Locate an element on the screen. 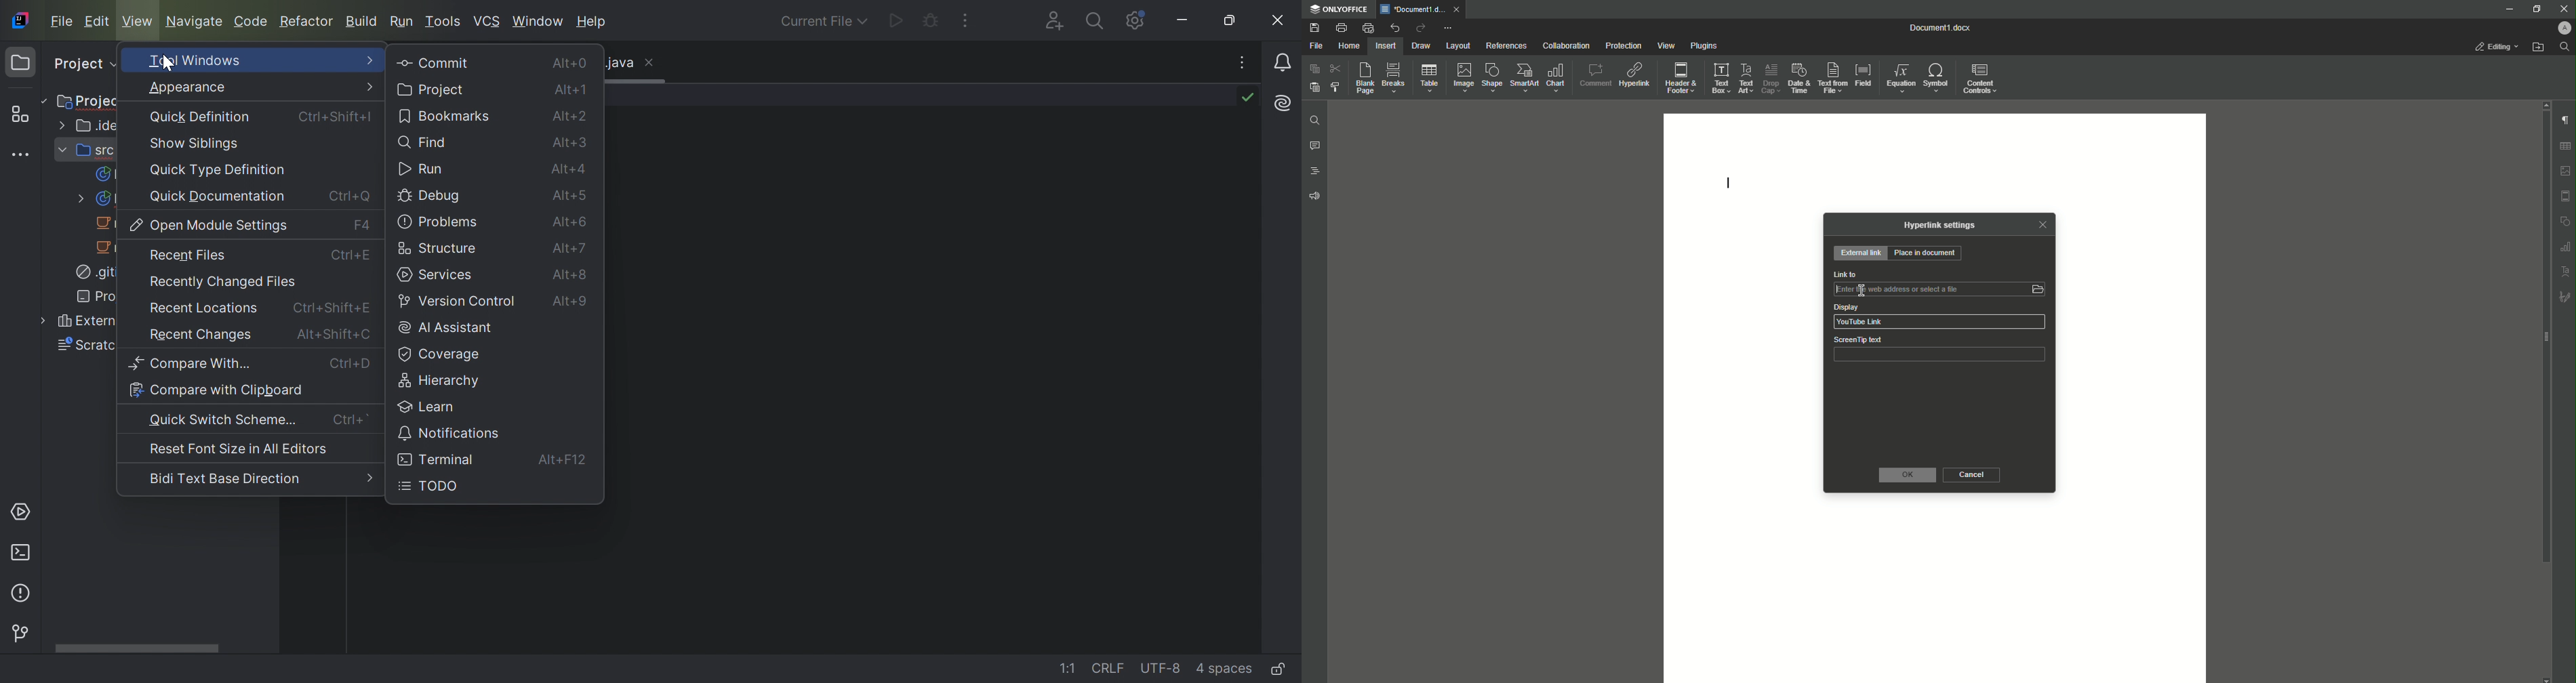  Ctrl+Shift+E is located at coordinates (332, 306).